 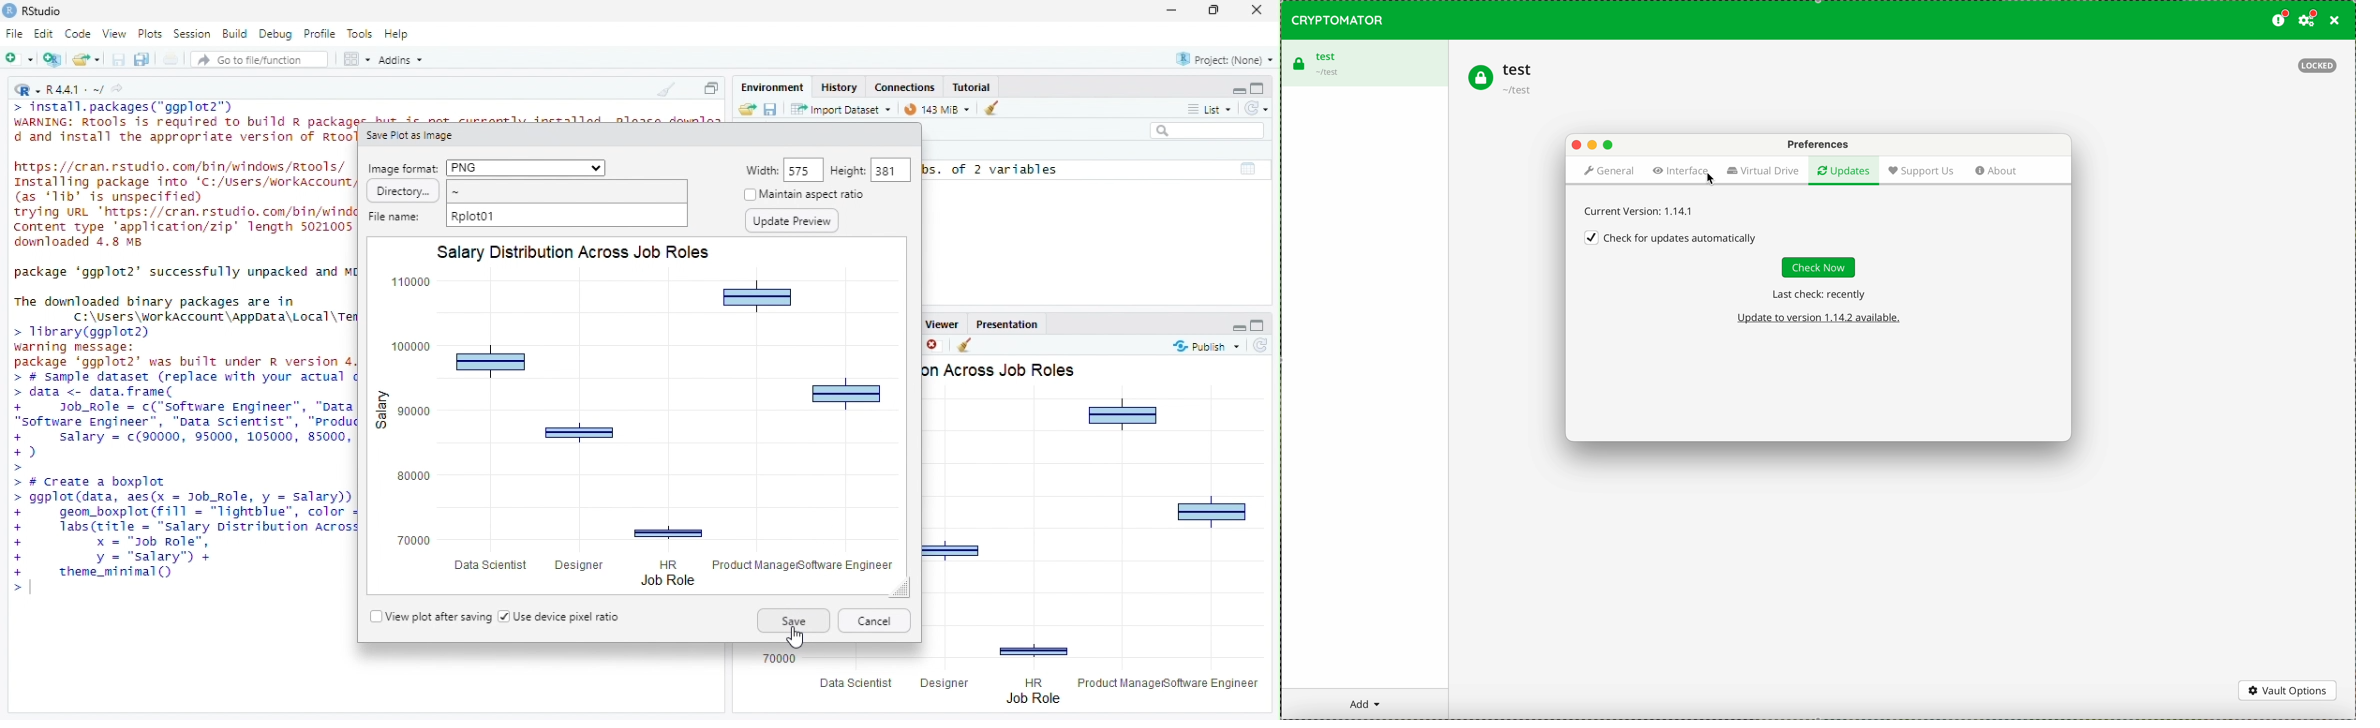 I want to click on Code, so click(x=78, y=34).